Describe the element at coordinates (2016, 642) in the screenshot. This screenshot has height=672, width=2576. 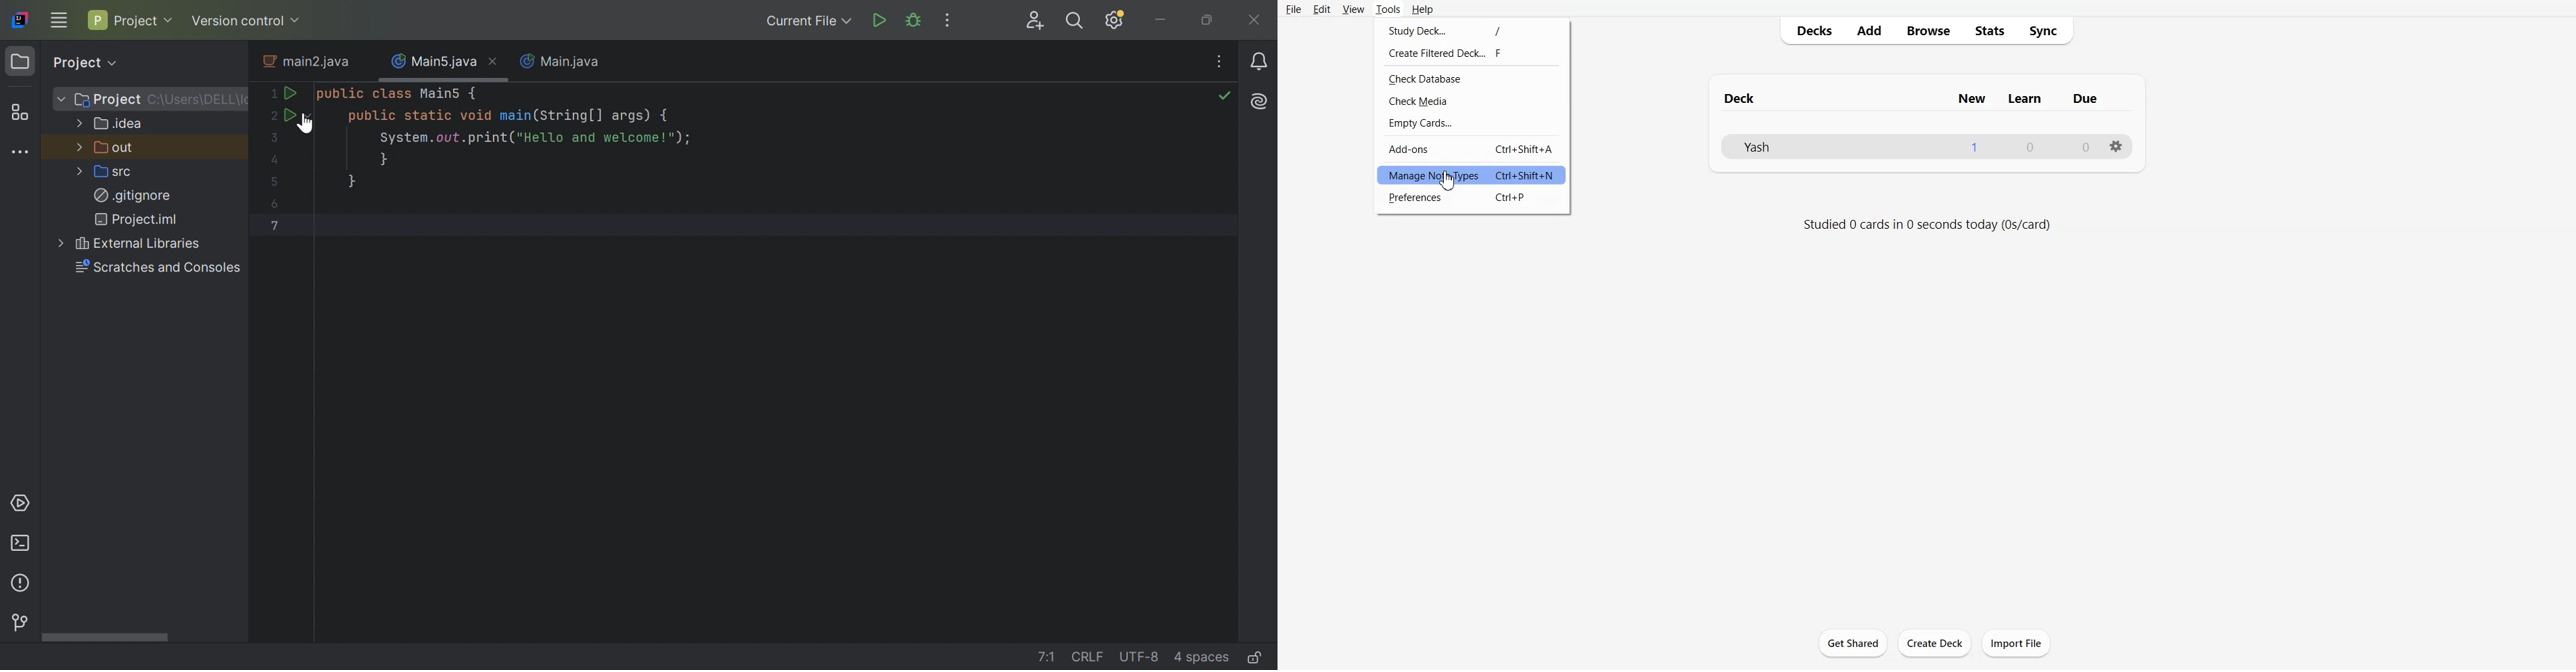
I see `Import File` at that location.